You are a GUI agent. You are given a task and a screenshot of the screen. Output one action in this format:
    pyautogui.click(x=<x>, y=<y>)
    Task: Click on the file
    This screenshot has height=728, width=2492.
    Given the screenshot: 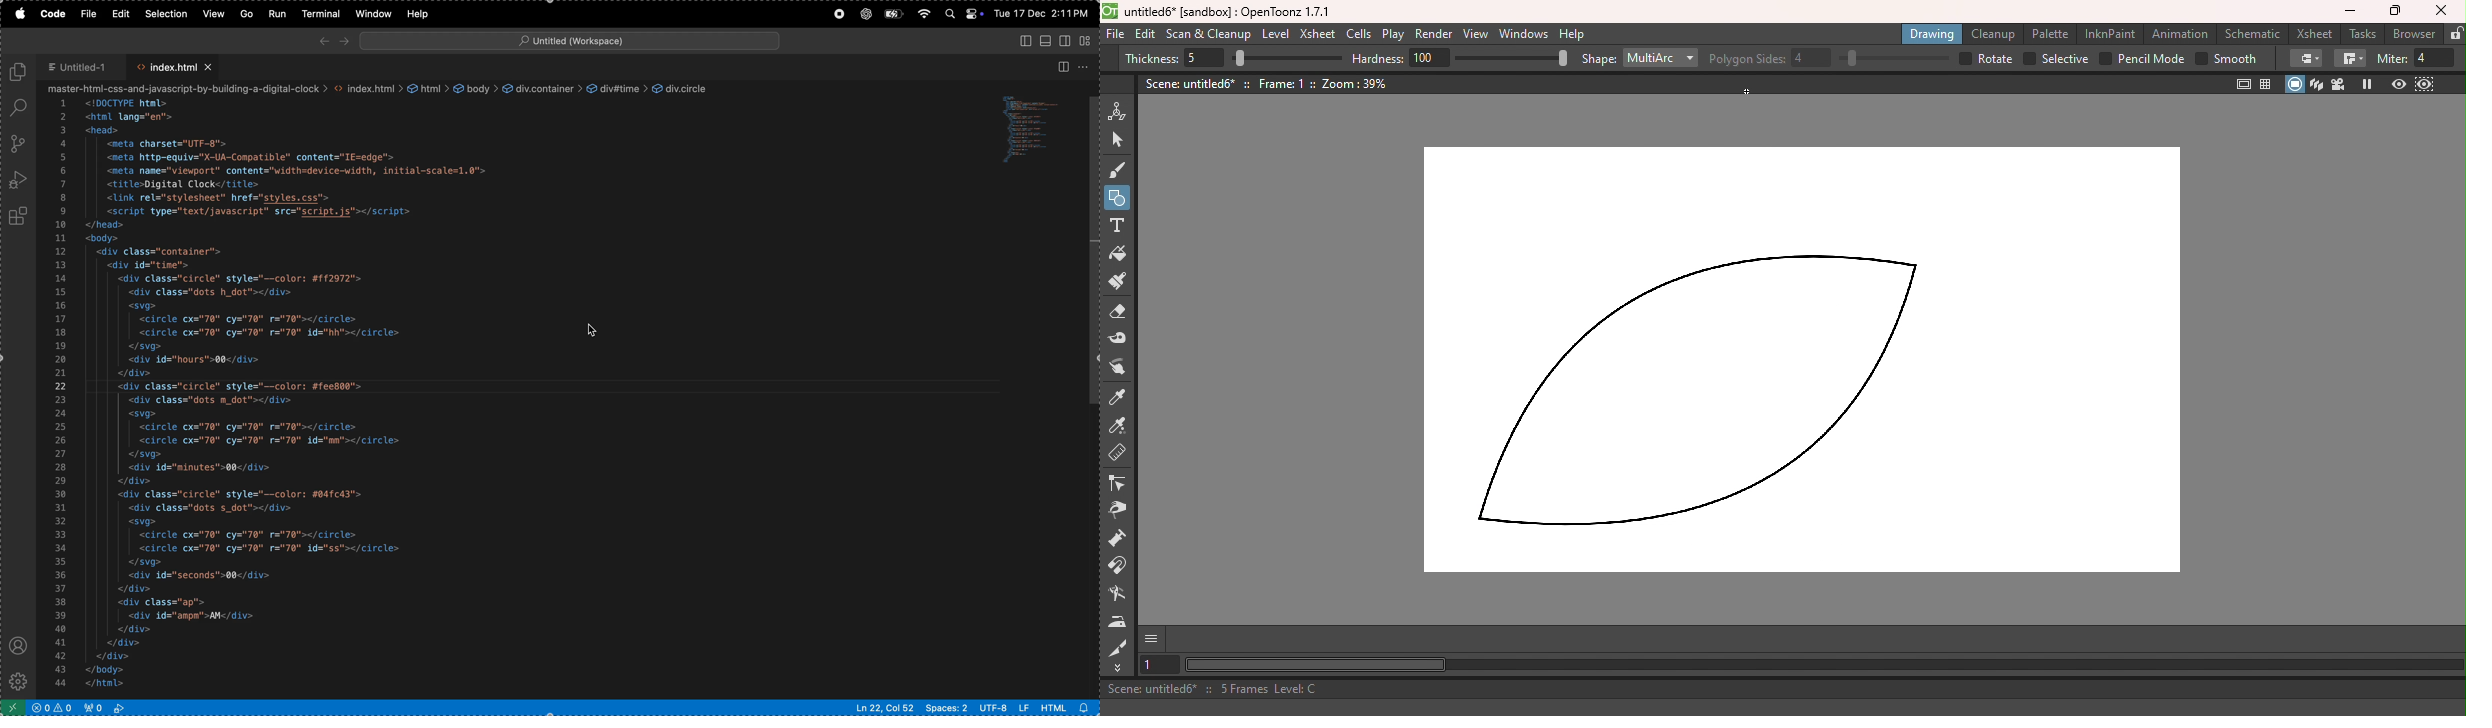 What is the action you would take?
    pyautogui.click(x=90, y=15)
    